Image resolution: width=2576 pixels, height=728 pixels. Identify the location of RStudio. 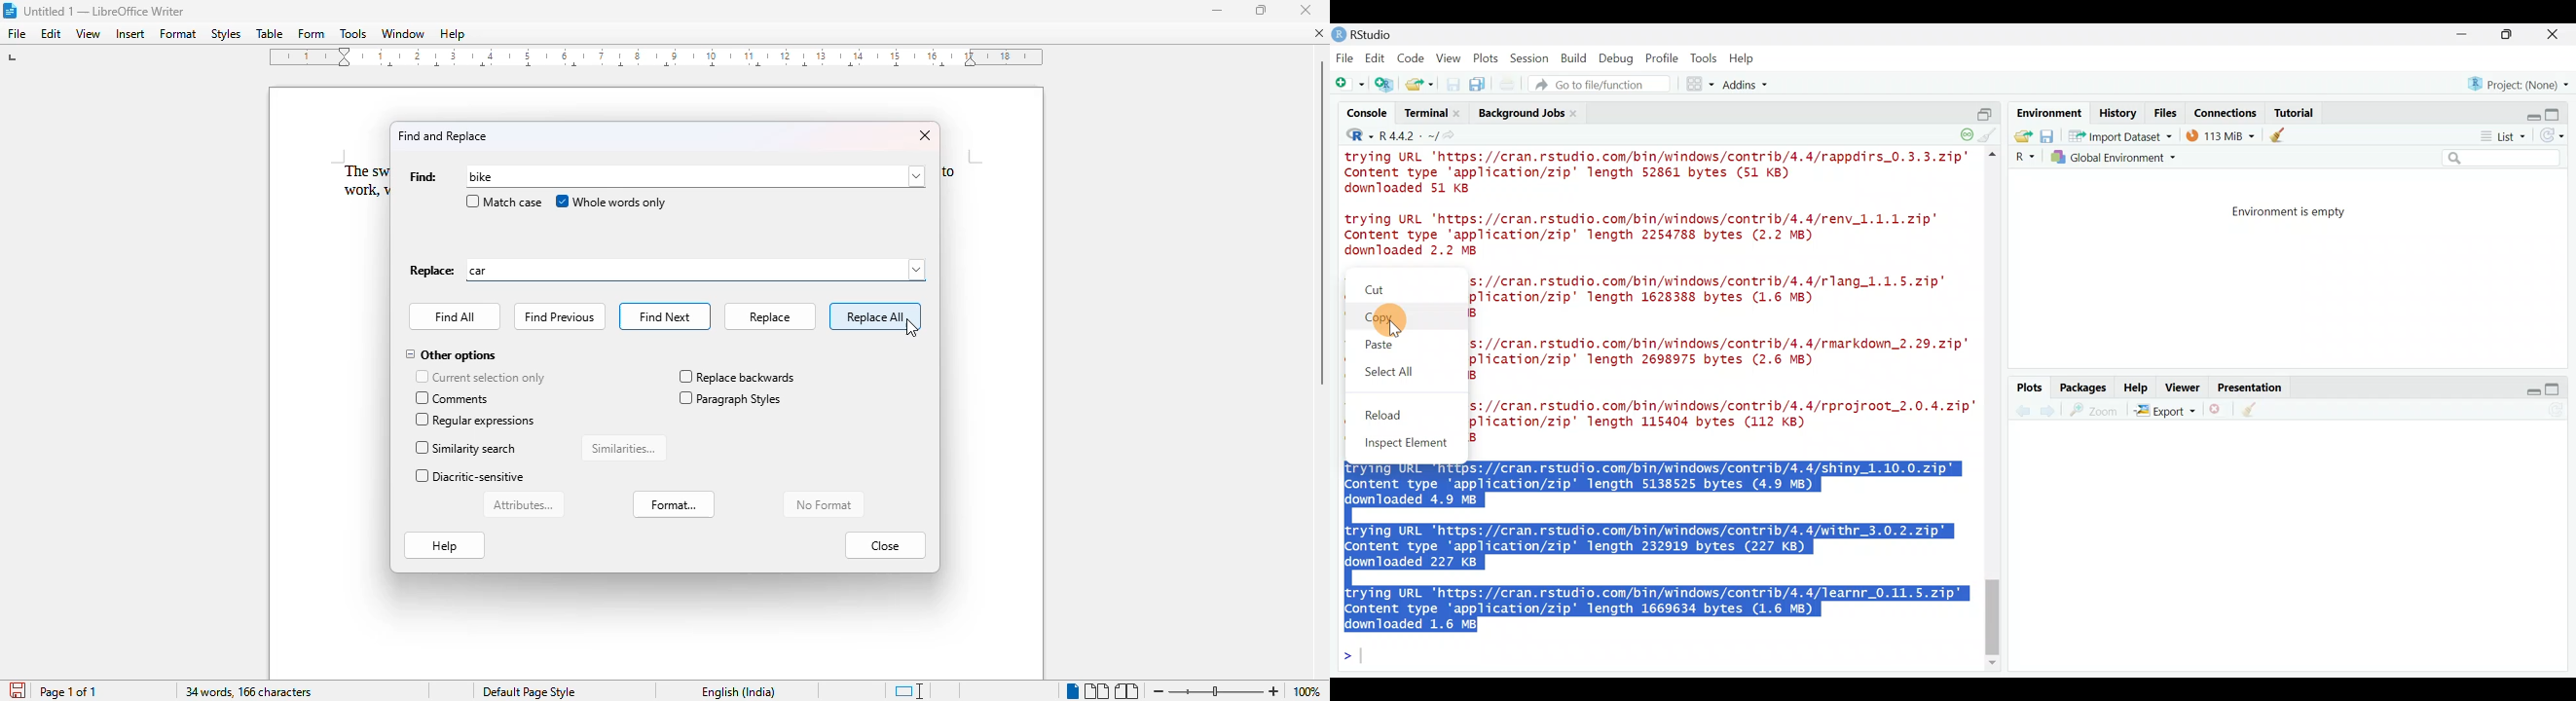
(1369, 34).